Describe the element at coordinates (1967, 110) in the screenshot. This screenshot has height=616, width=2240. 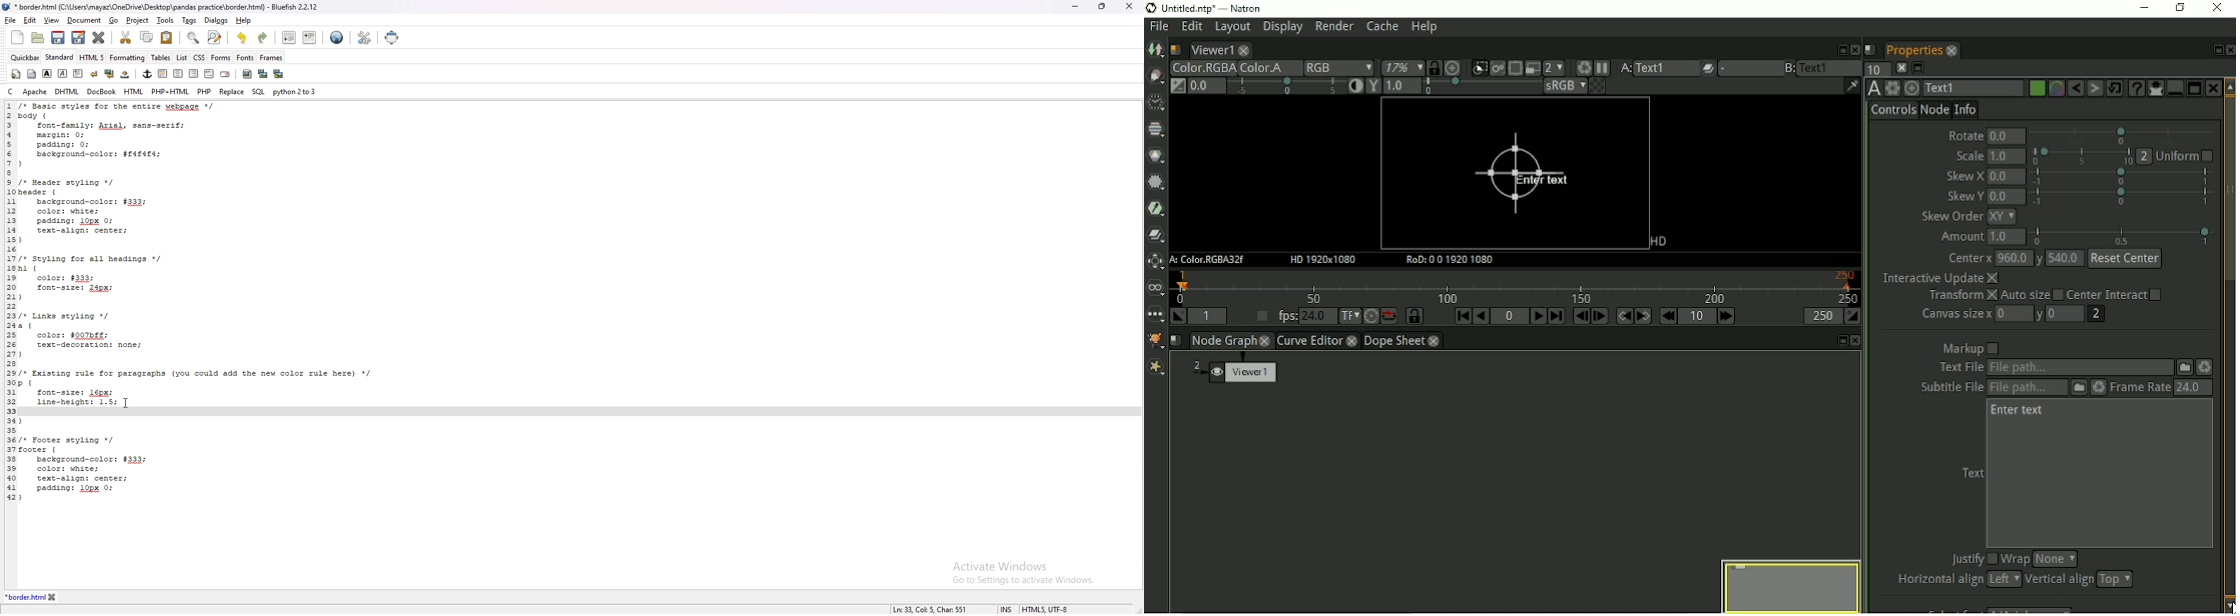
I see `Info` at that location.